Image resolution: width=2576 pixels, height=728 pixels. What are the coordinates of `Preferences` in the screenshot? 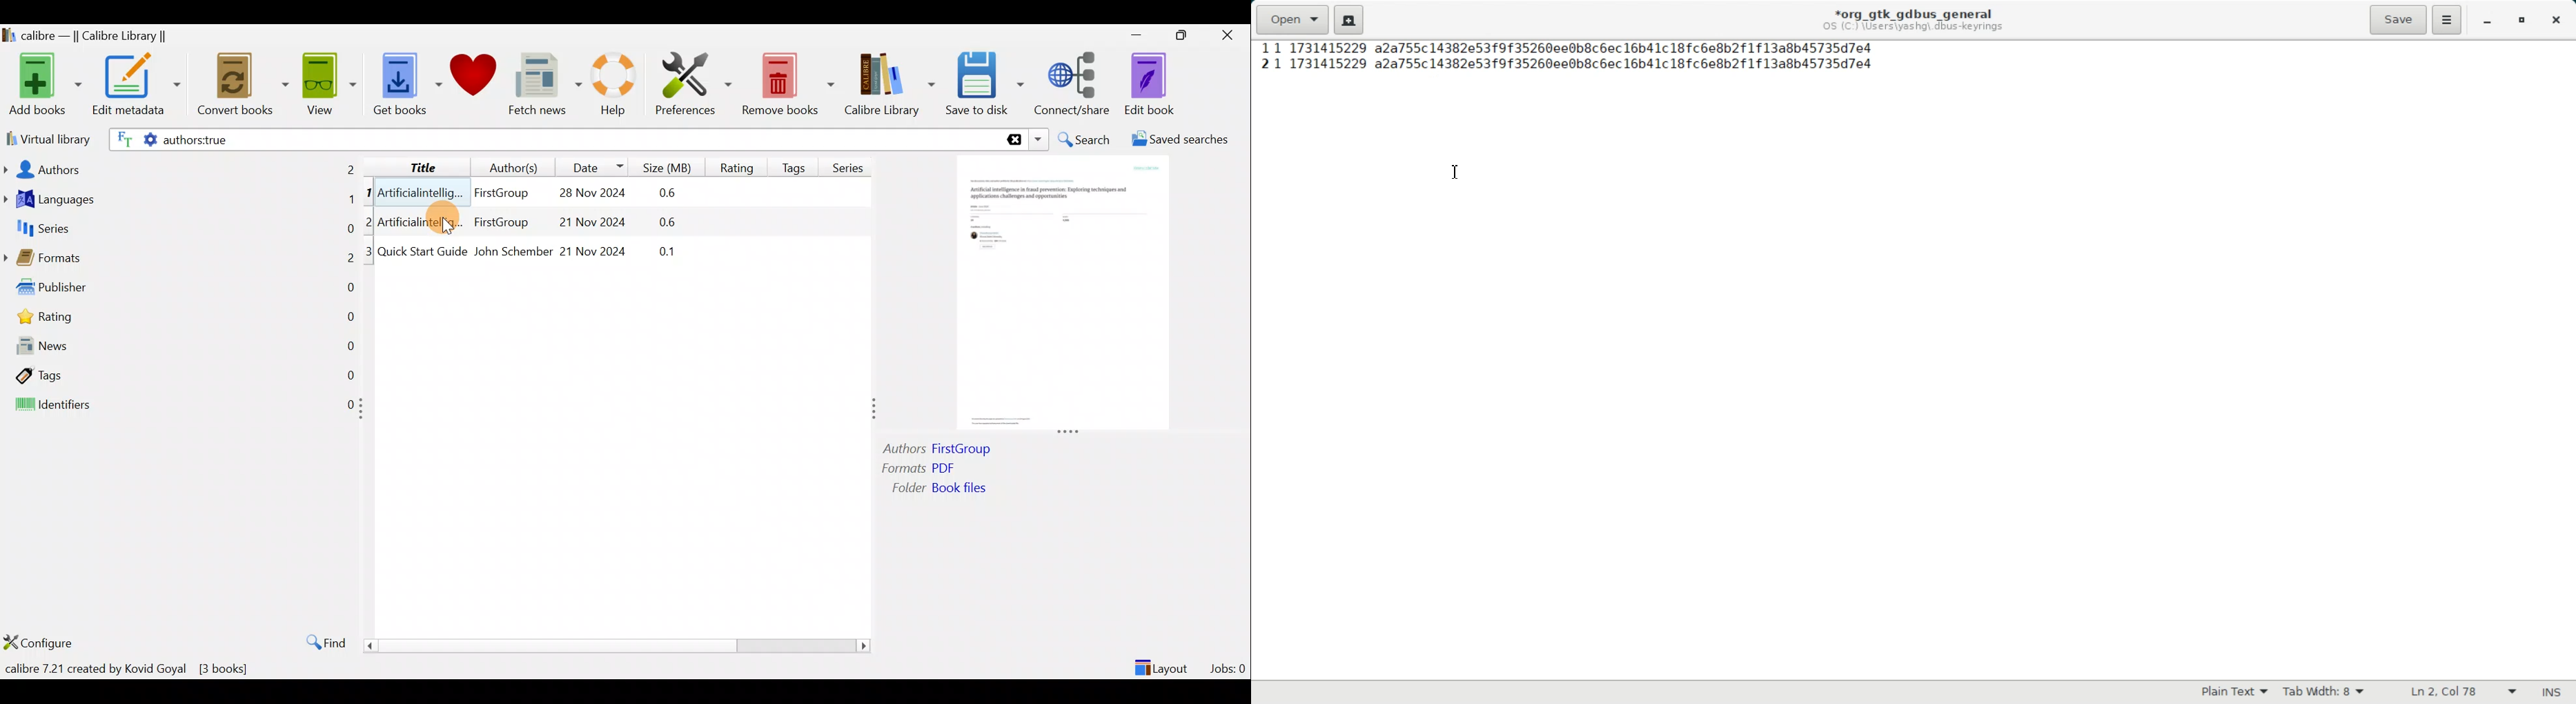 It's located at (693, 83).